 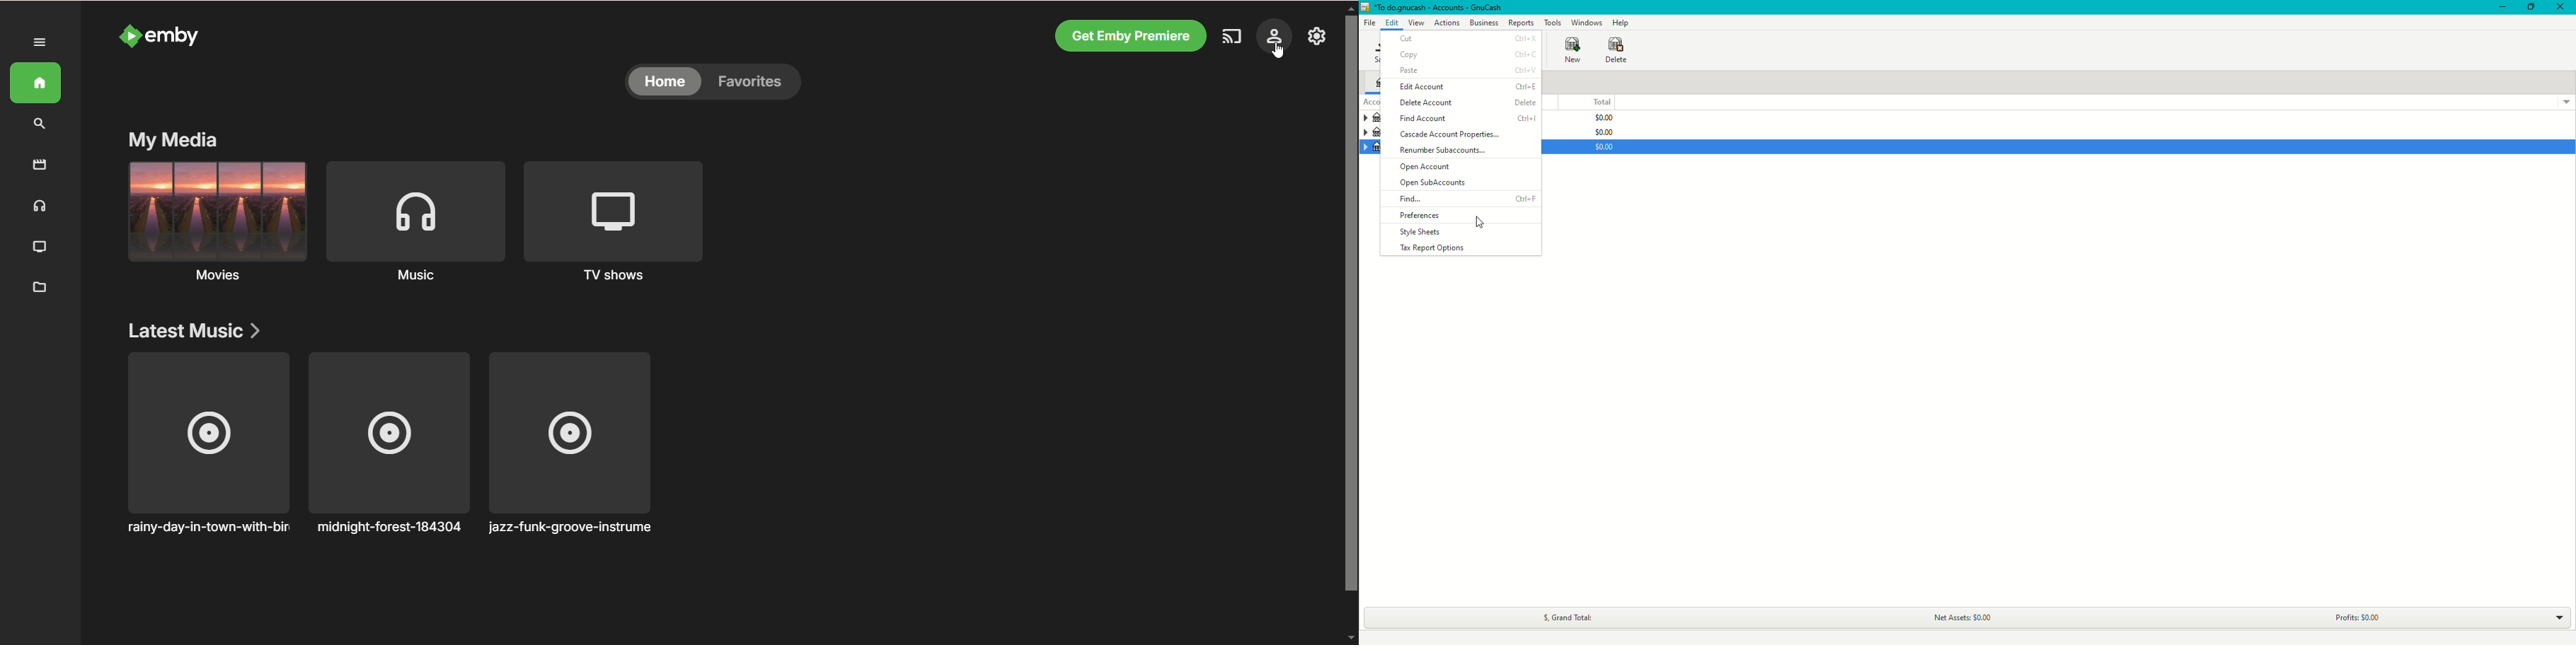 I want to click on Business, so click(x=1484, y=22).